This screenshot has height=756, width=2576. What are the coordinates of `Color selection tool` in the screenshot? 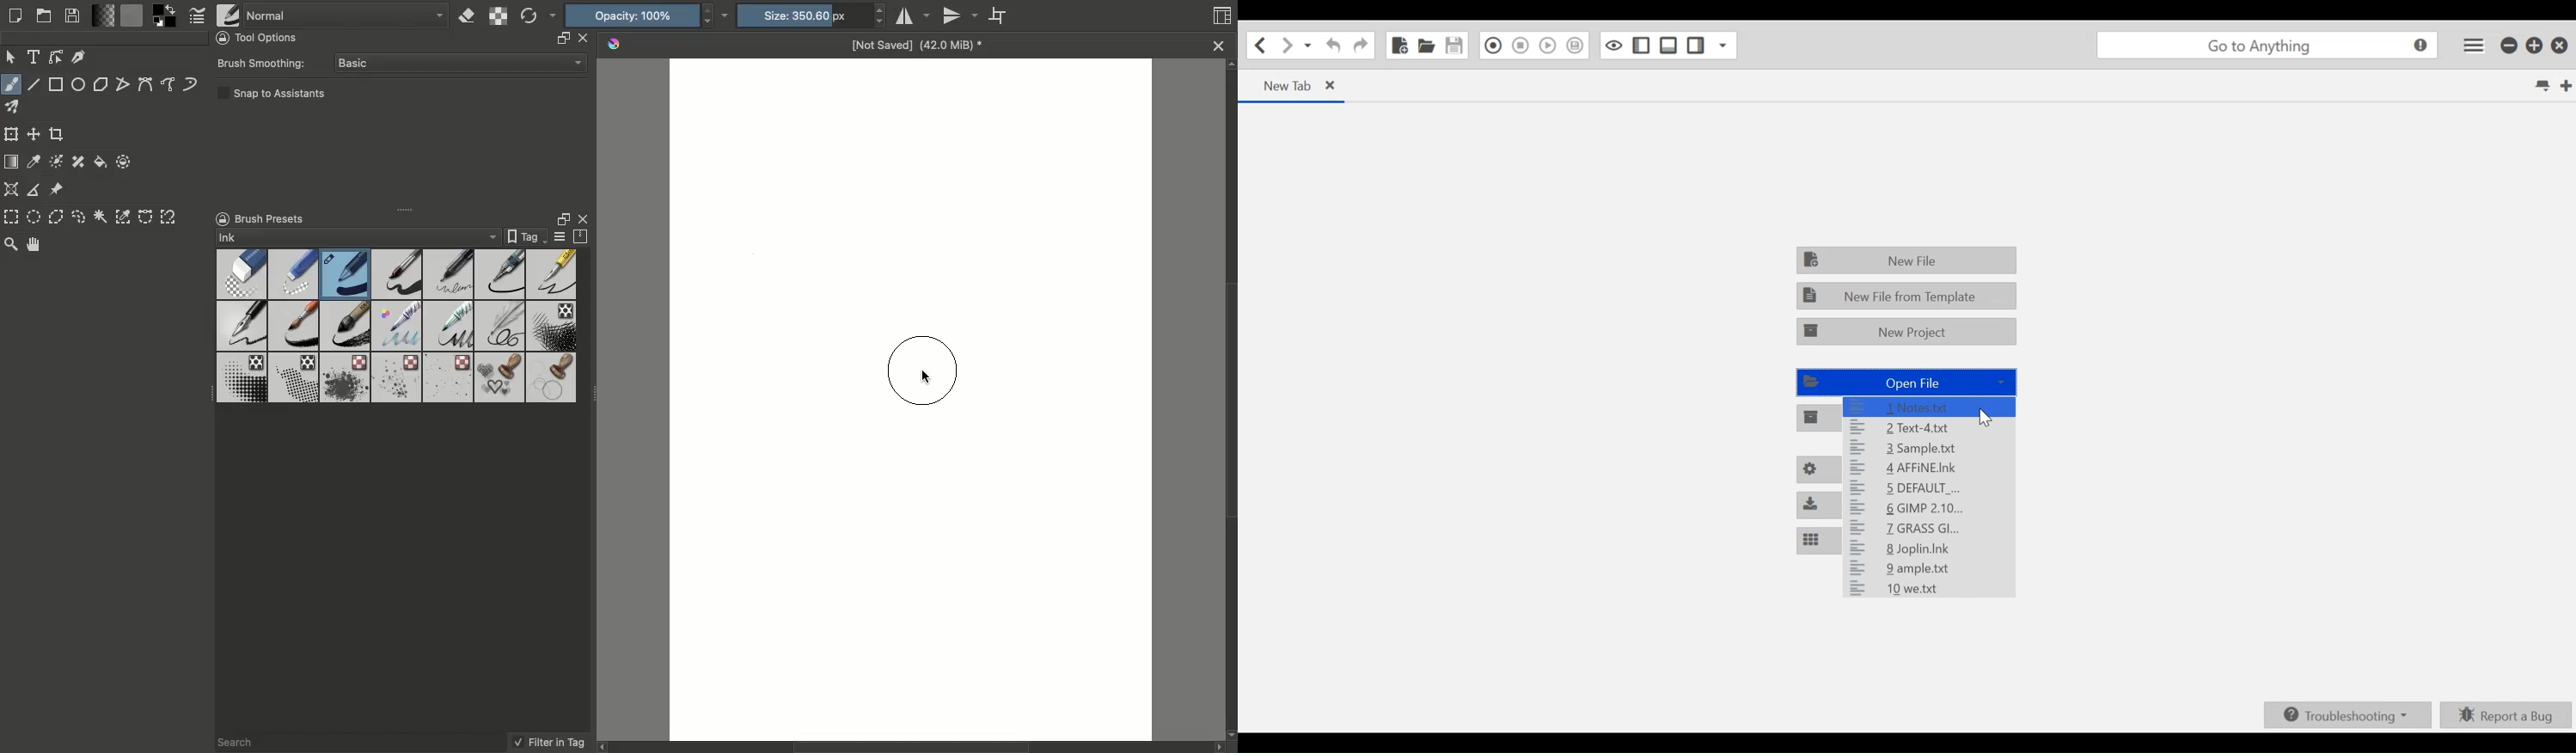 It's located at (124, 216).